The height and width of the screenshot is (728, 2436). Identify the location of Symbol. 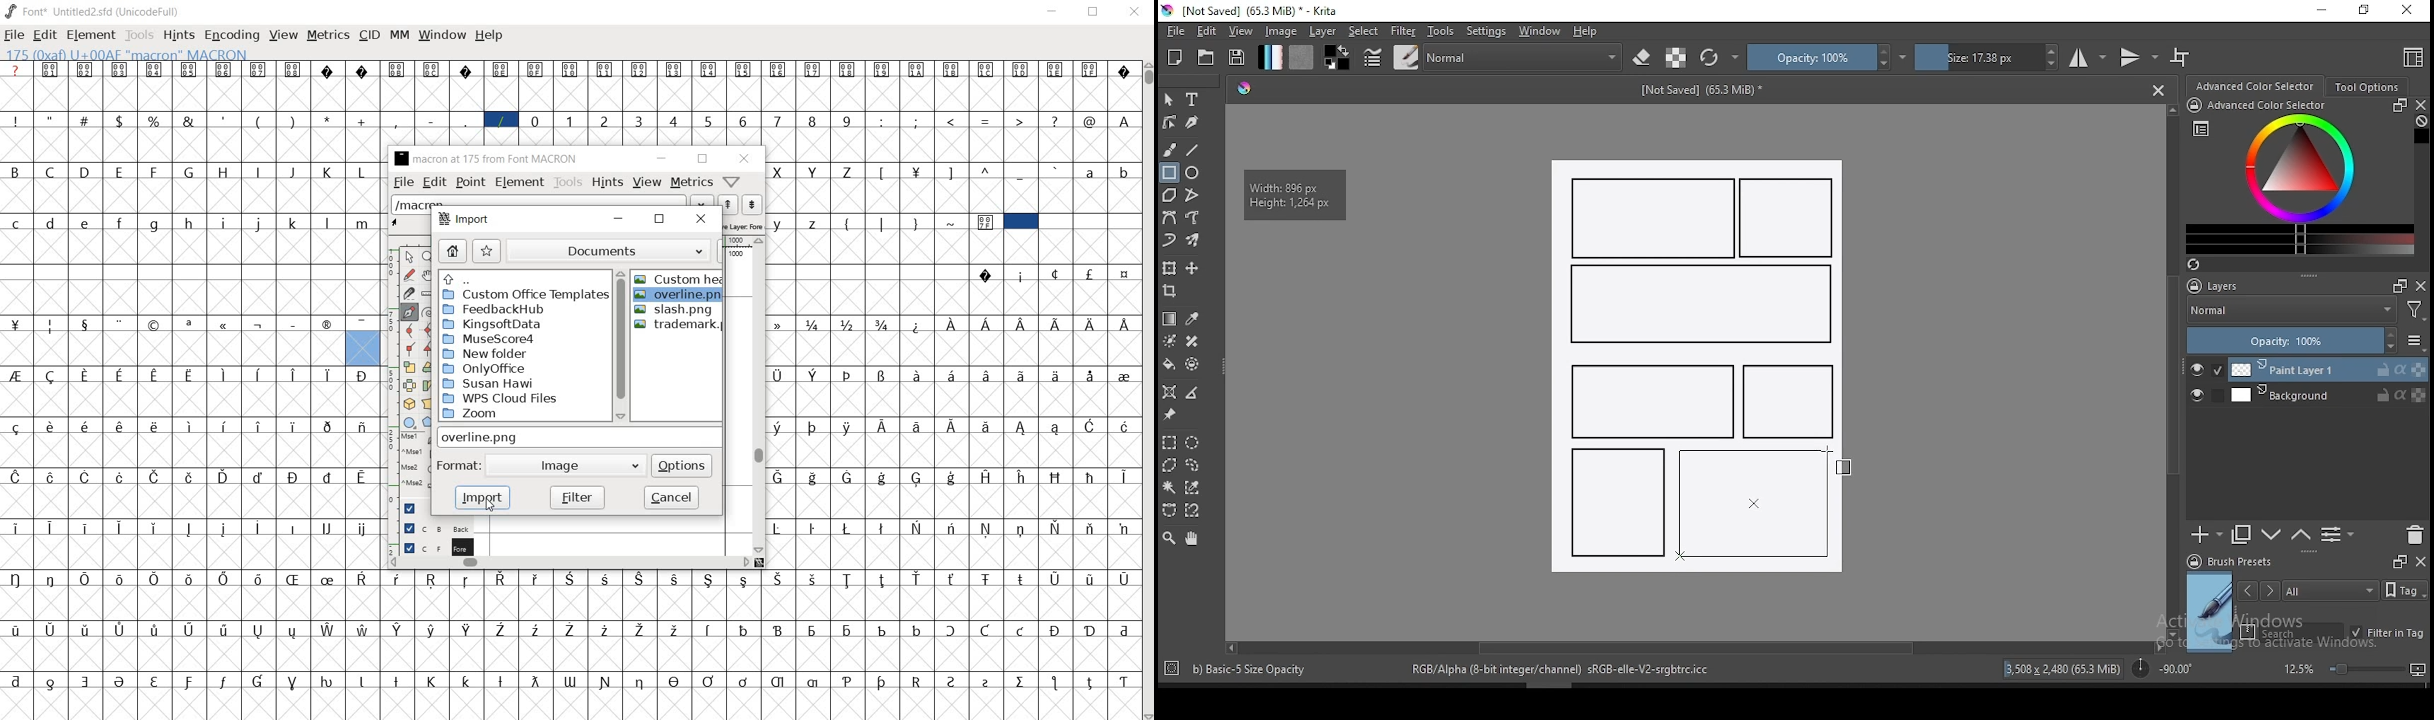
(1090, 682).